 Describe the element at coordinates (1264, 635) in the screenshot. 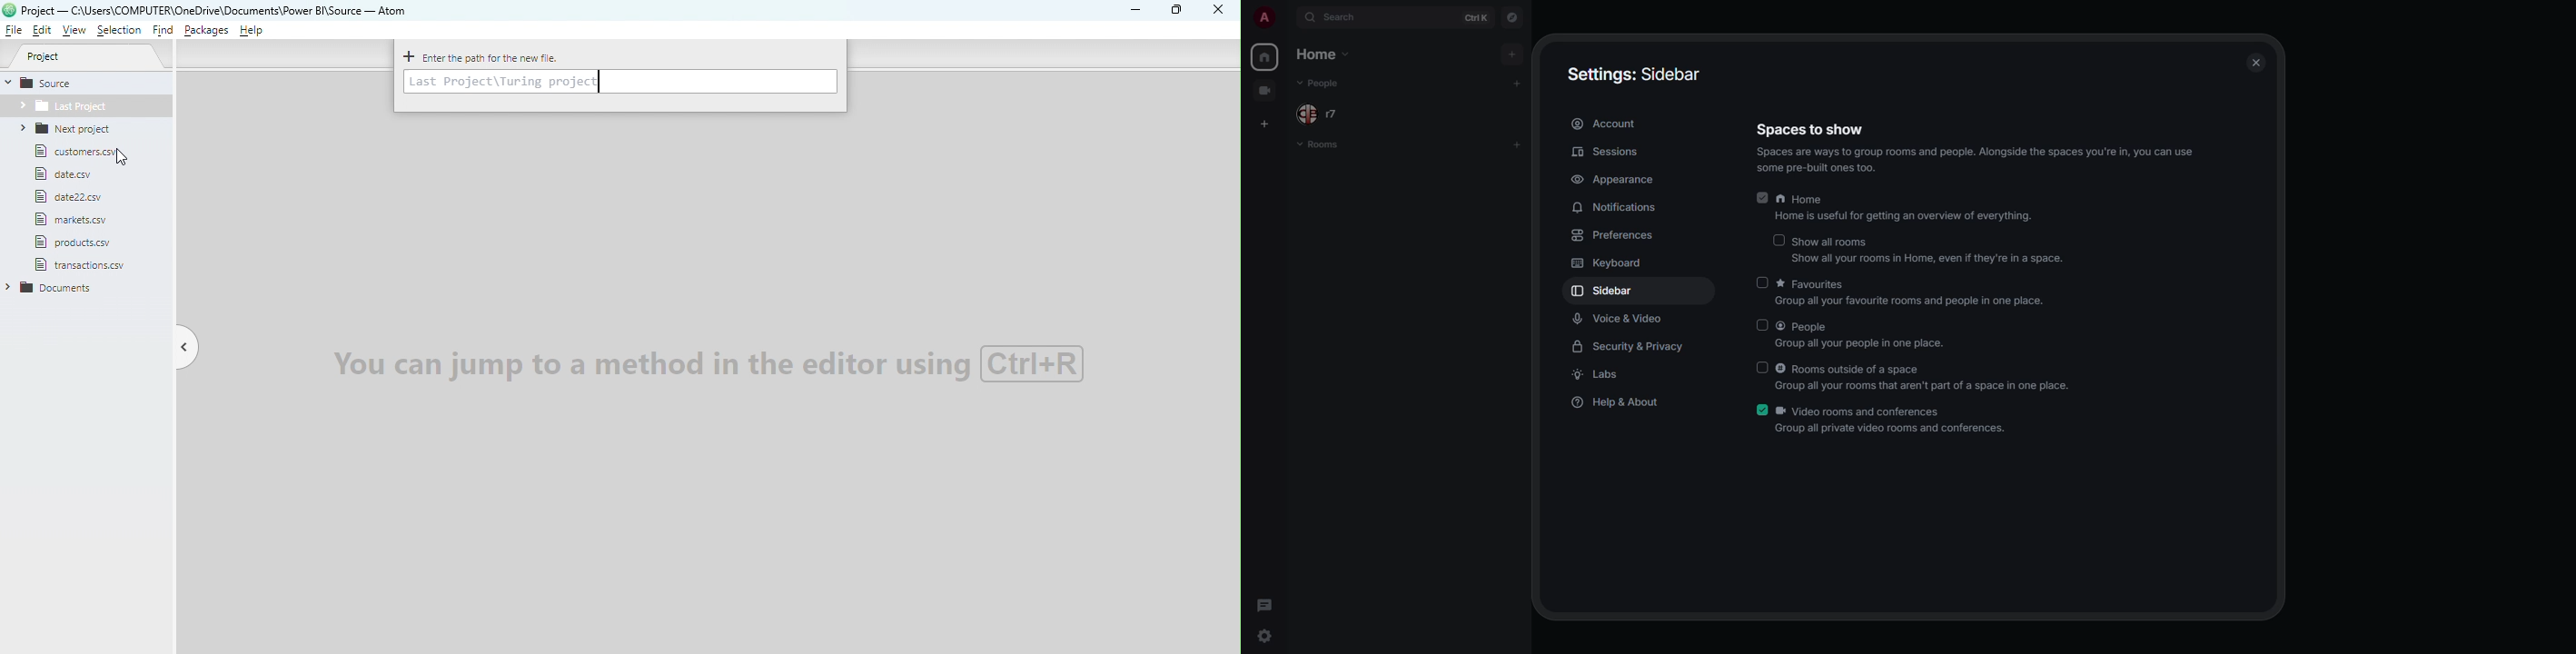

I see `quick settings` at that location.